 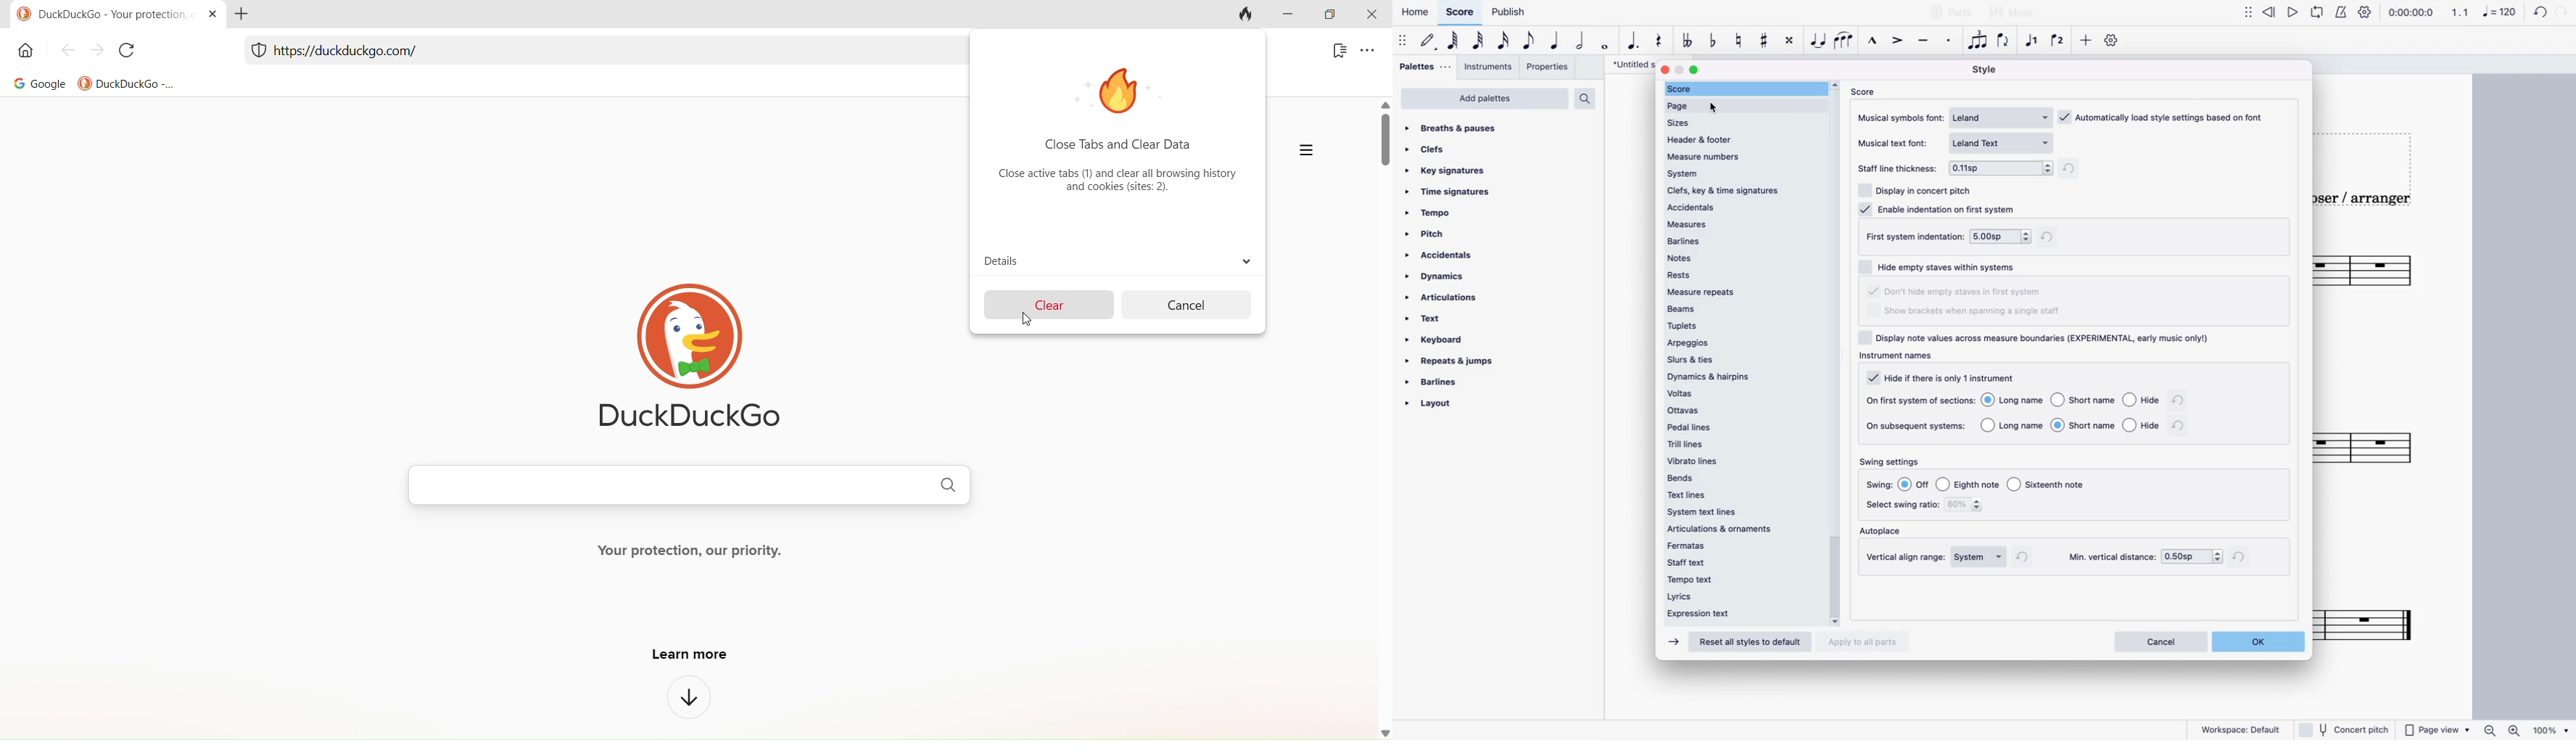 I want to click on play, so click(x=2293, y=15).